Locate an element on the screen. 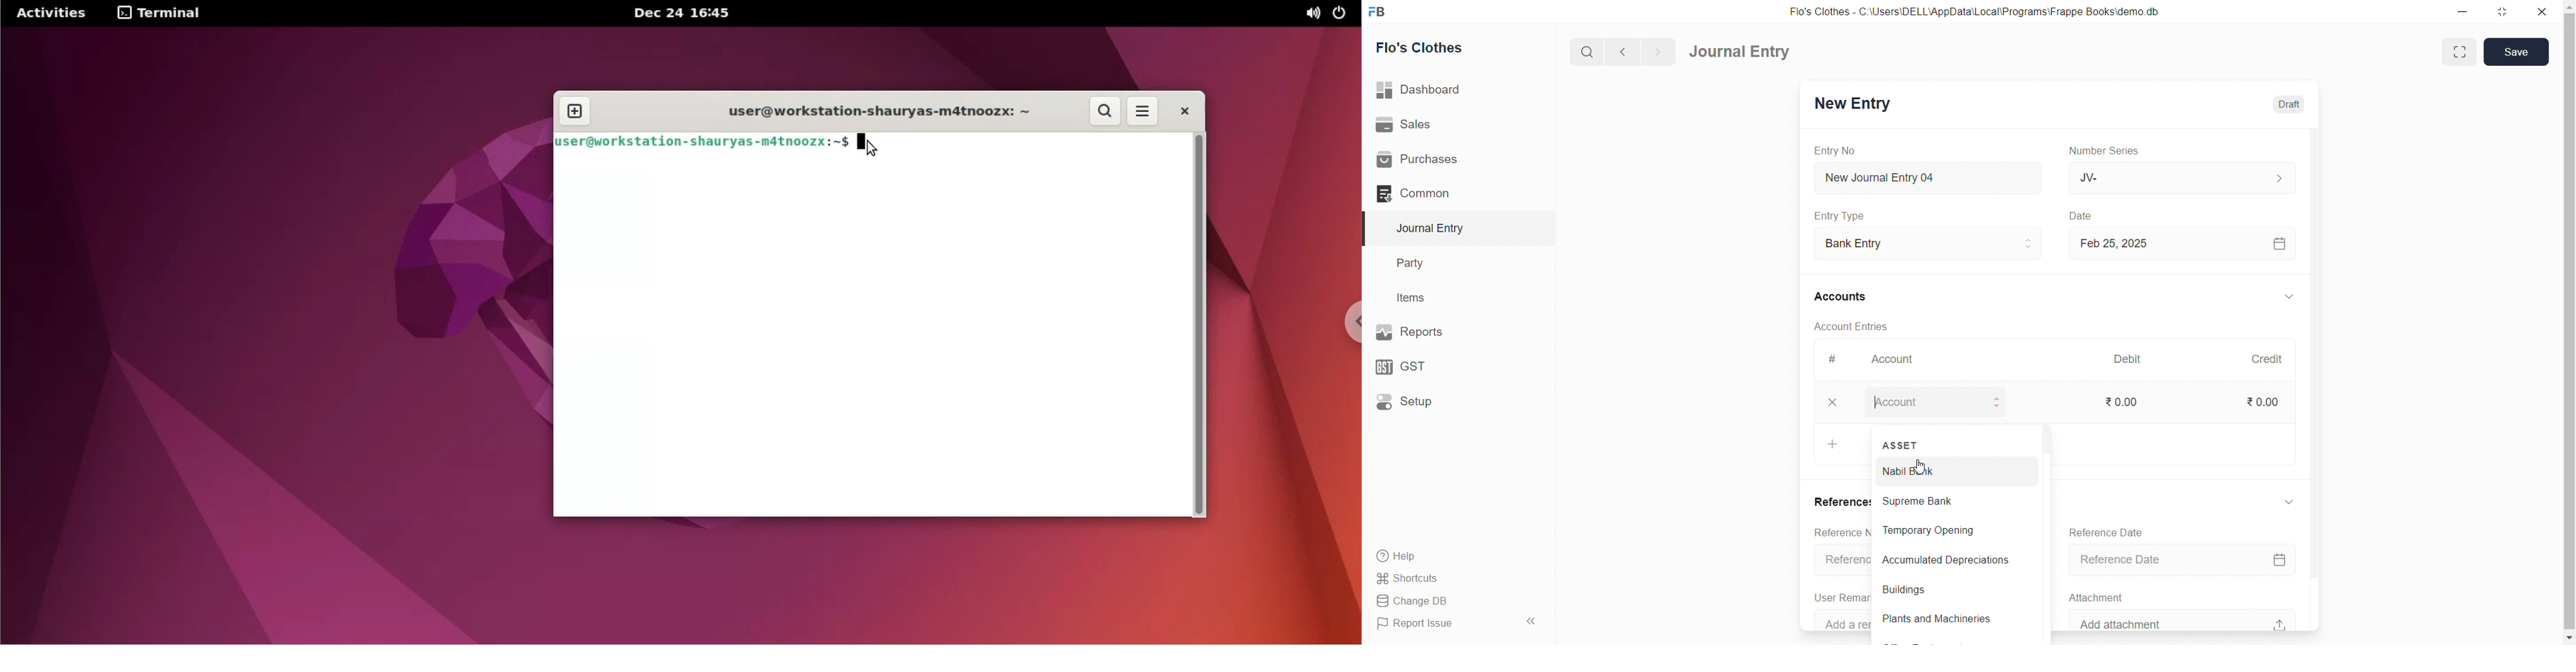 The width and height of the screenshot is (2576, 672). Temporary Opening is located at coordinates (1948, 530).